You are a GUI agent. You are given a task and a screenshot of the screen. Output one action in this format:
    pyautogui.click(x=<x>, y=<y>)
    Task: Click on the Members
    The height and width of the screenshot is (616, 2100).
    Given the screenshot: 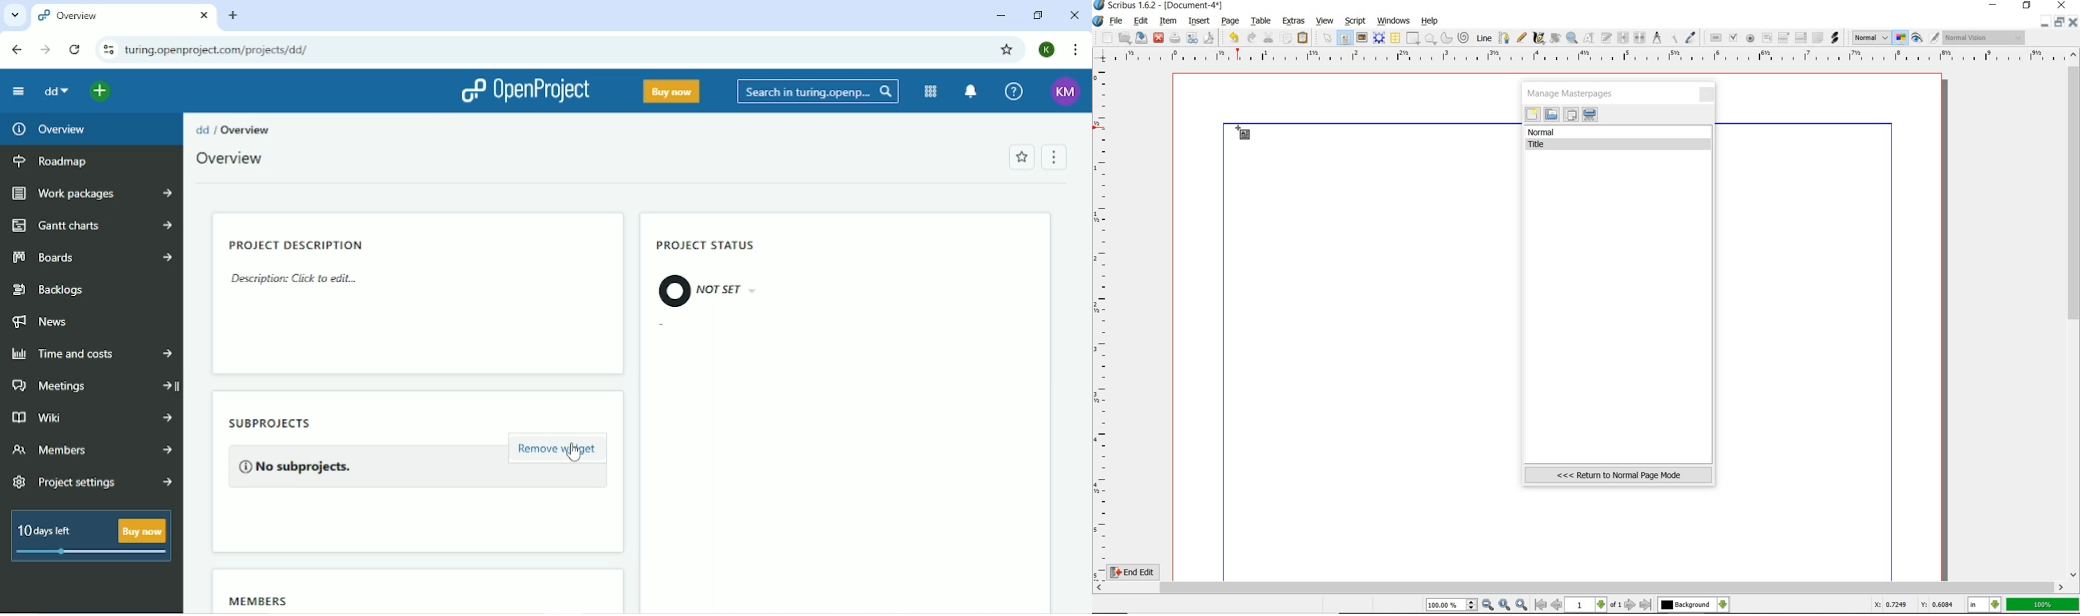 What is the action you would take?
    pyautogui.click(x=263, y=600)
    